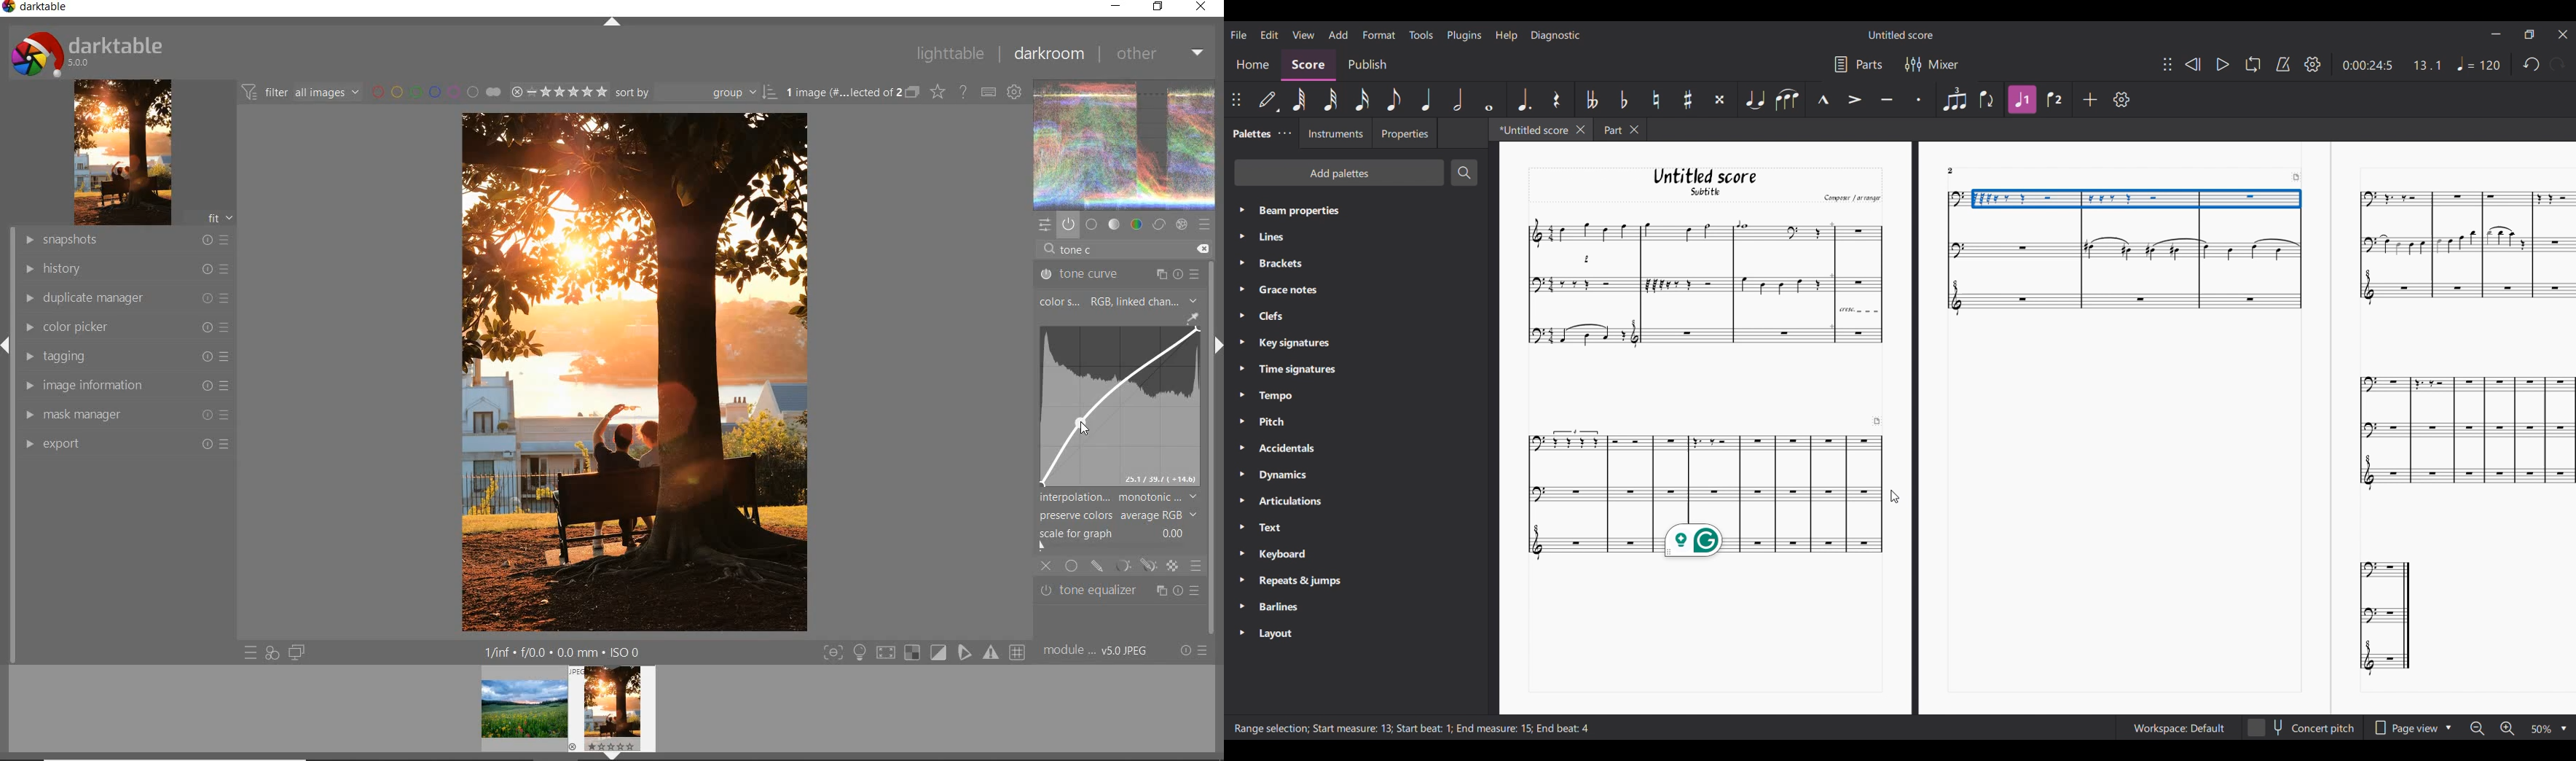  What do you see at coordinates (1115, 223) in the screenshot?
I see `tone` at bounding box center [1115, 223].